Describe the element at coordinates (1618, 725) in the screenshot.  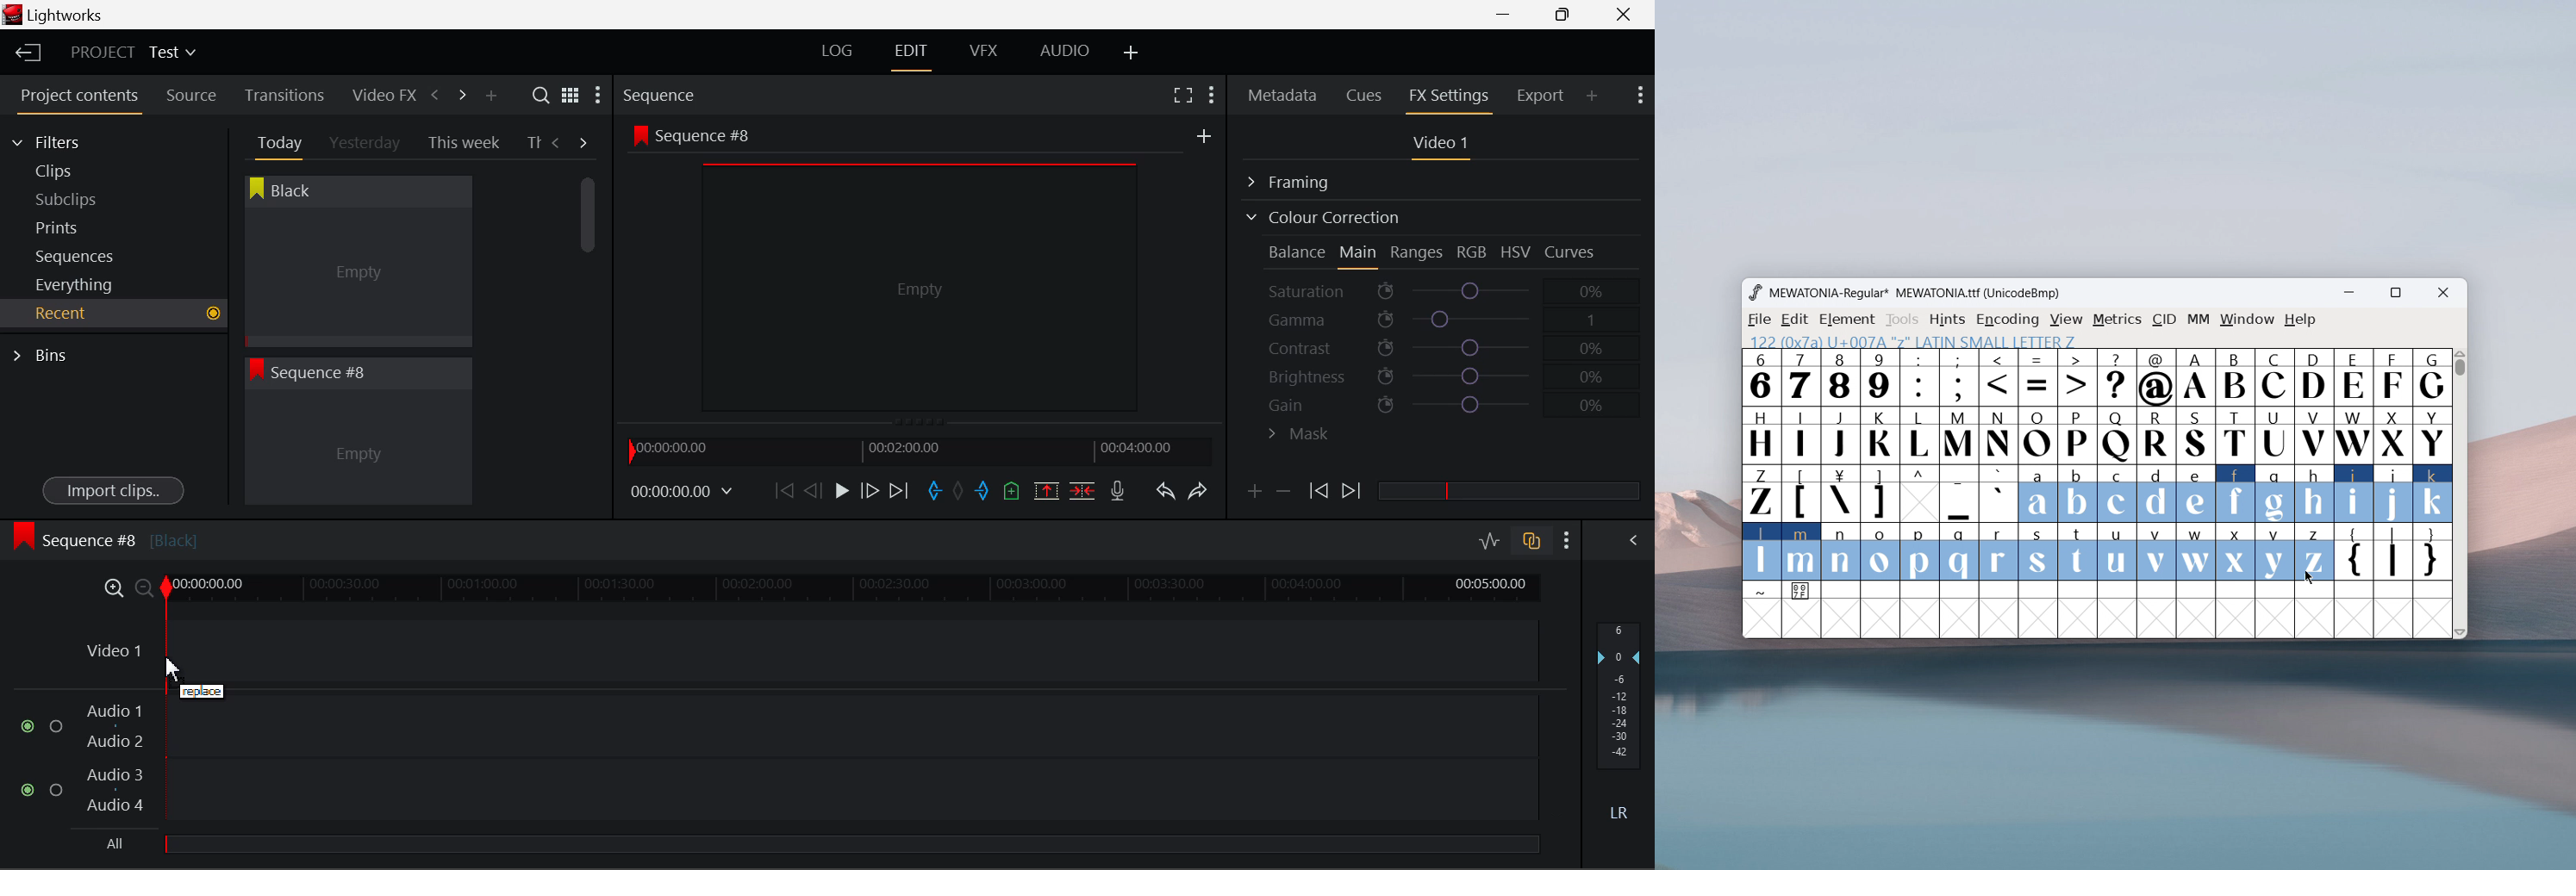
I see `Decibel Gain` at that location.